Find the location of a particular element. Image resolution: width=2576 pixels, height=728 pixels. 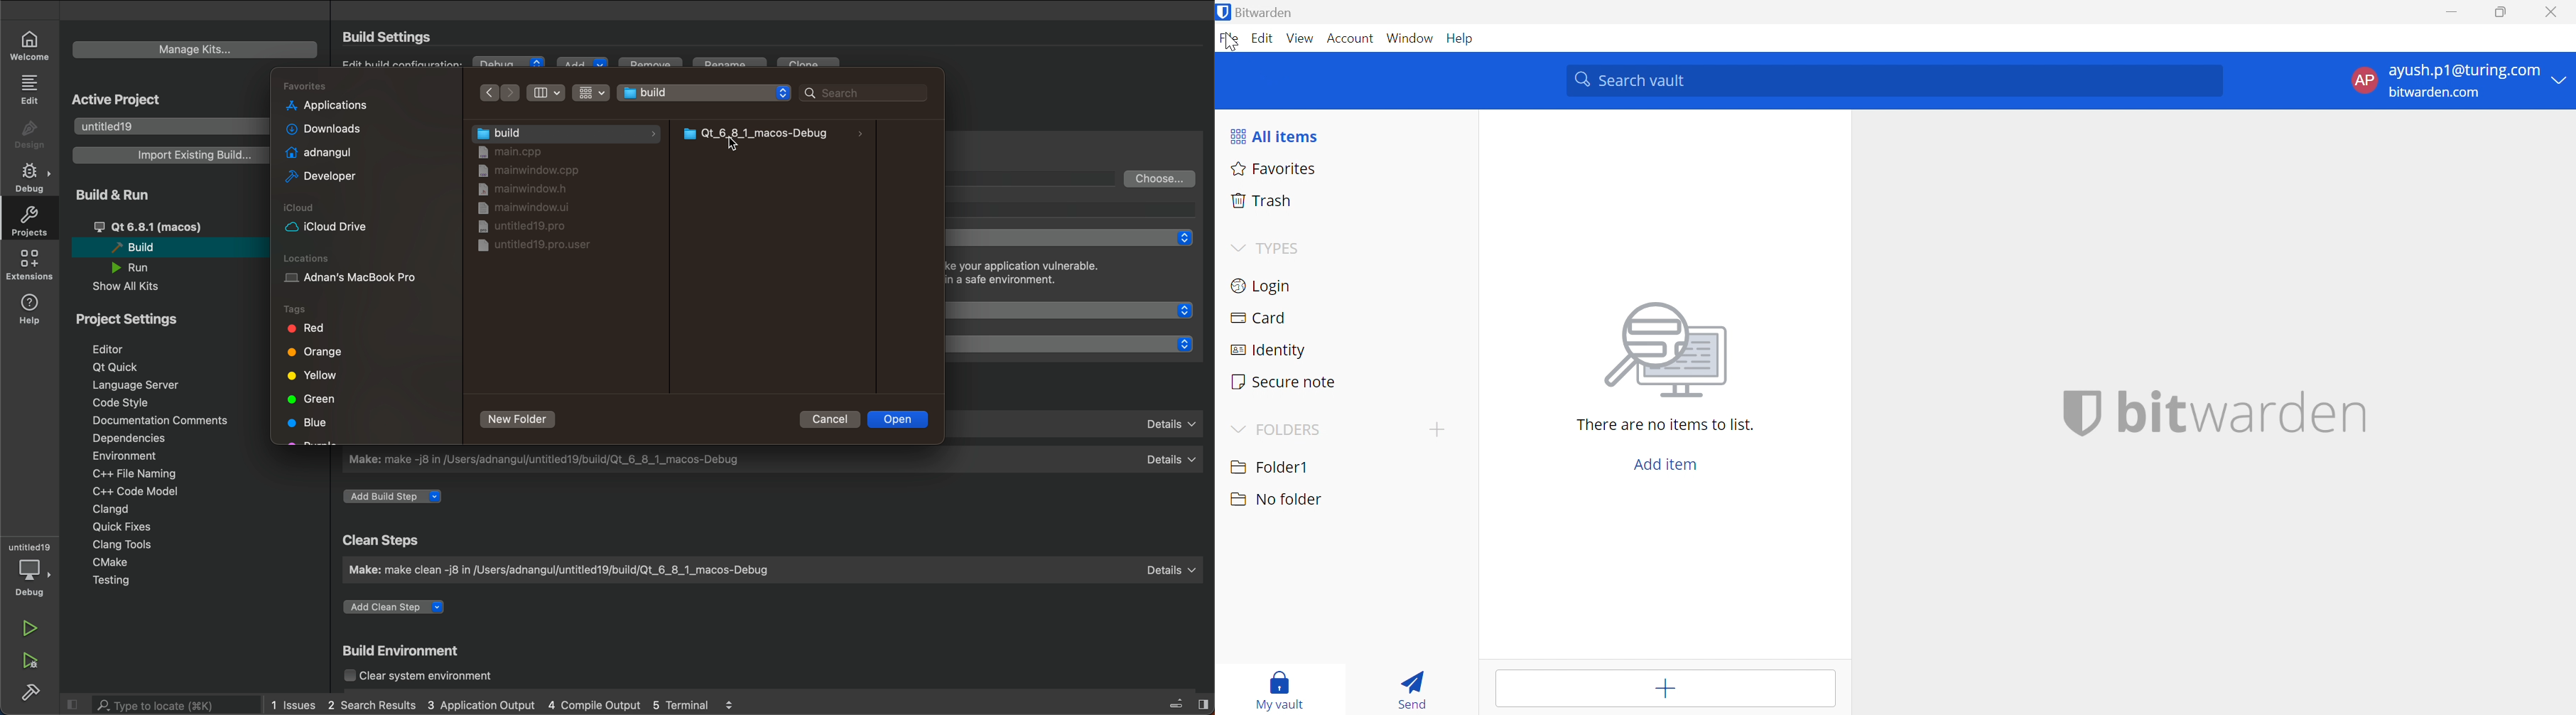

File is located at coordinates (1230, 39).